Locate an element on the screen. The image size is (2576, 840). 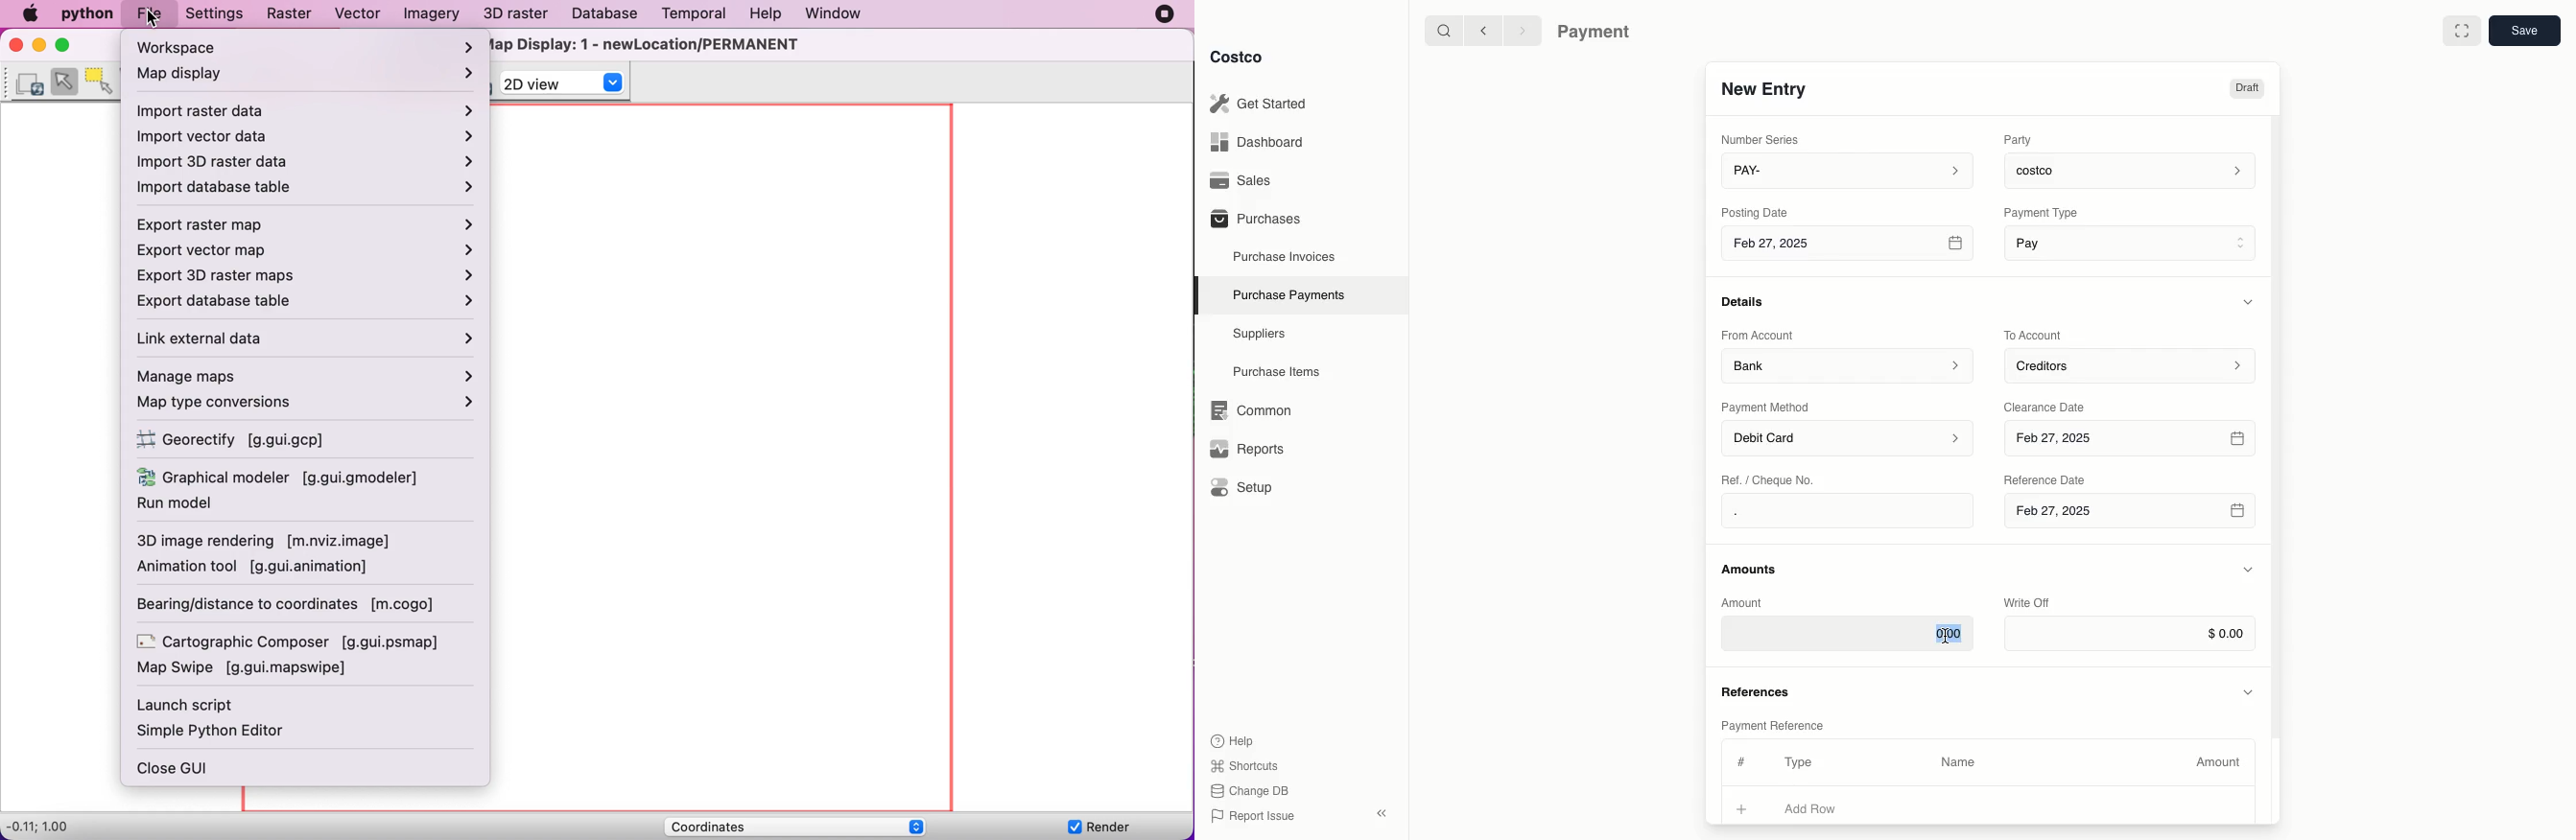
Write Off is located at coordinates (2027, 604).